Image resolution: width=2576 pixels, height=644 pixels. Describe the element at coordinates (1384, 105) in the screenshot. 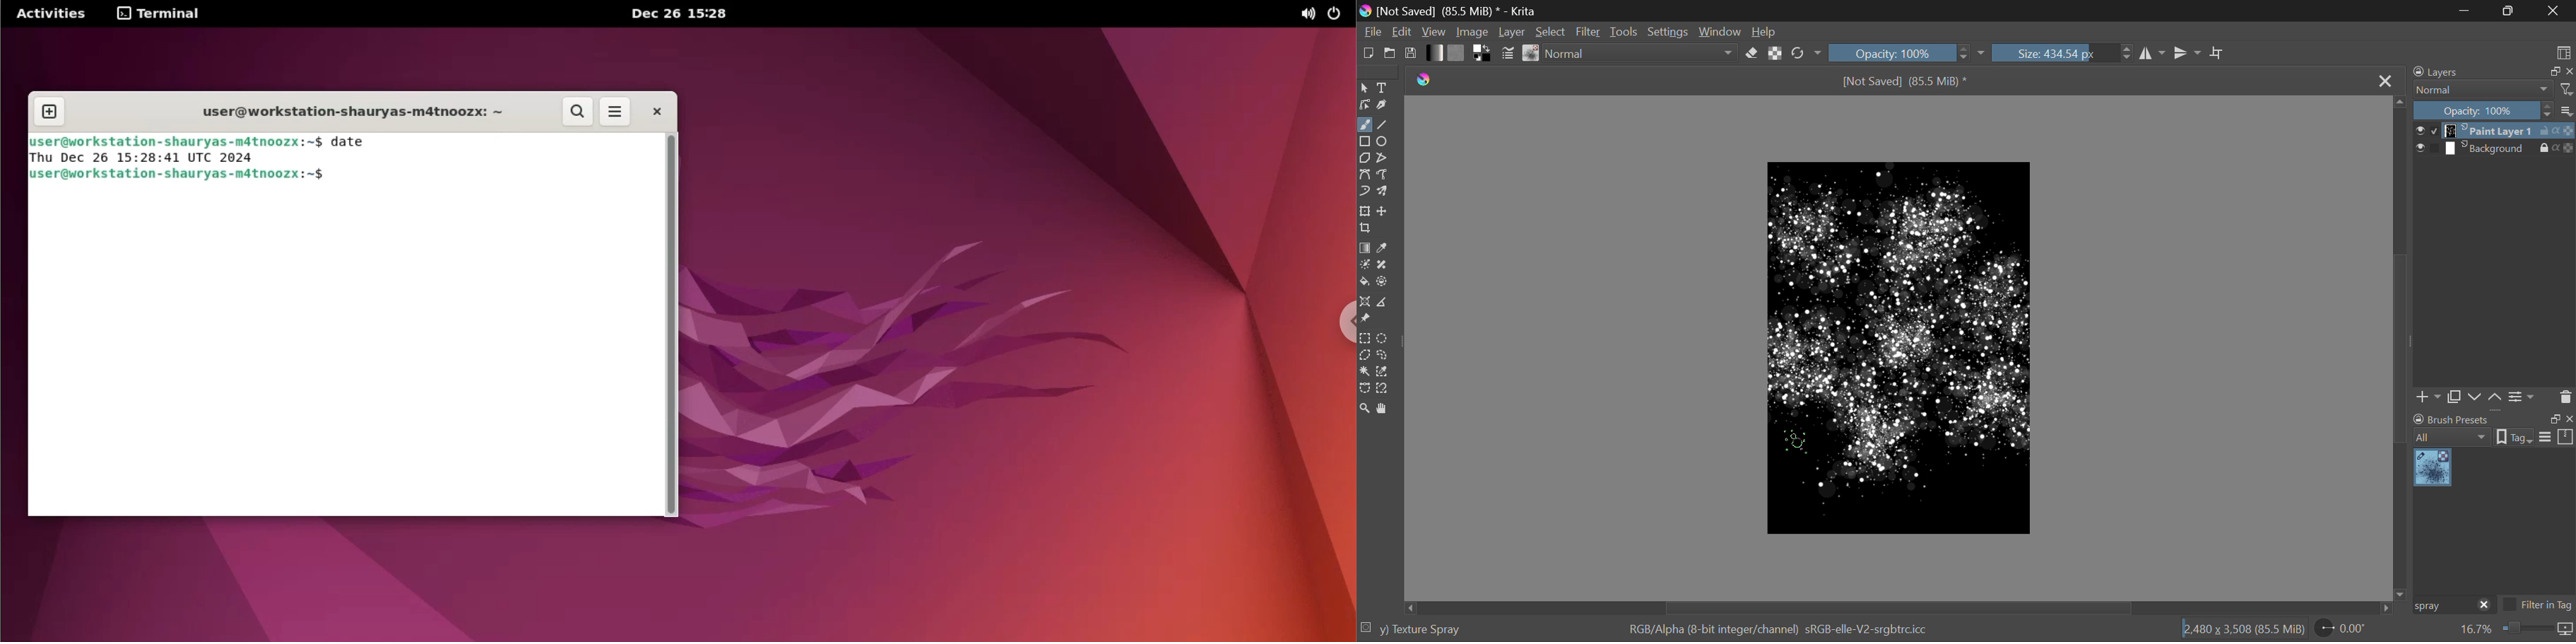

I see `Calligraphic Tool` at that location.